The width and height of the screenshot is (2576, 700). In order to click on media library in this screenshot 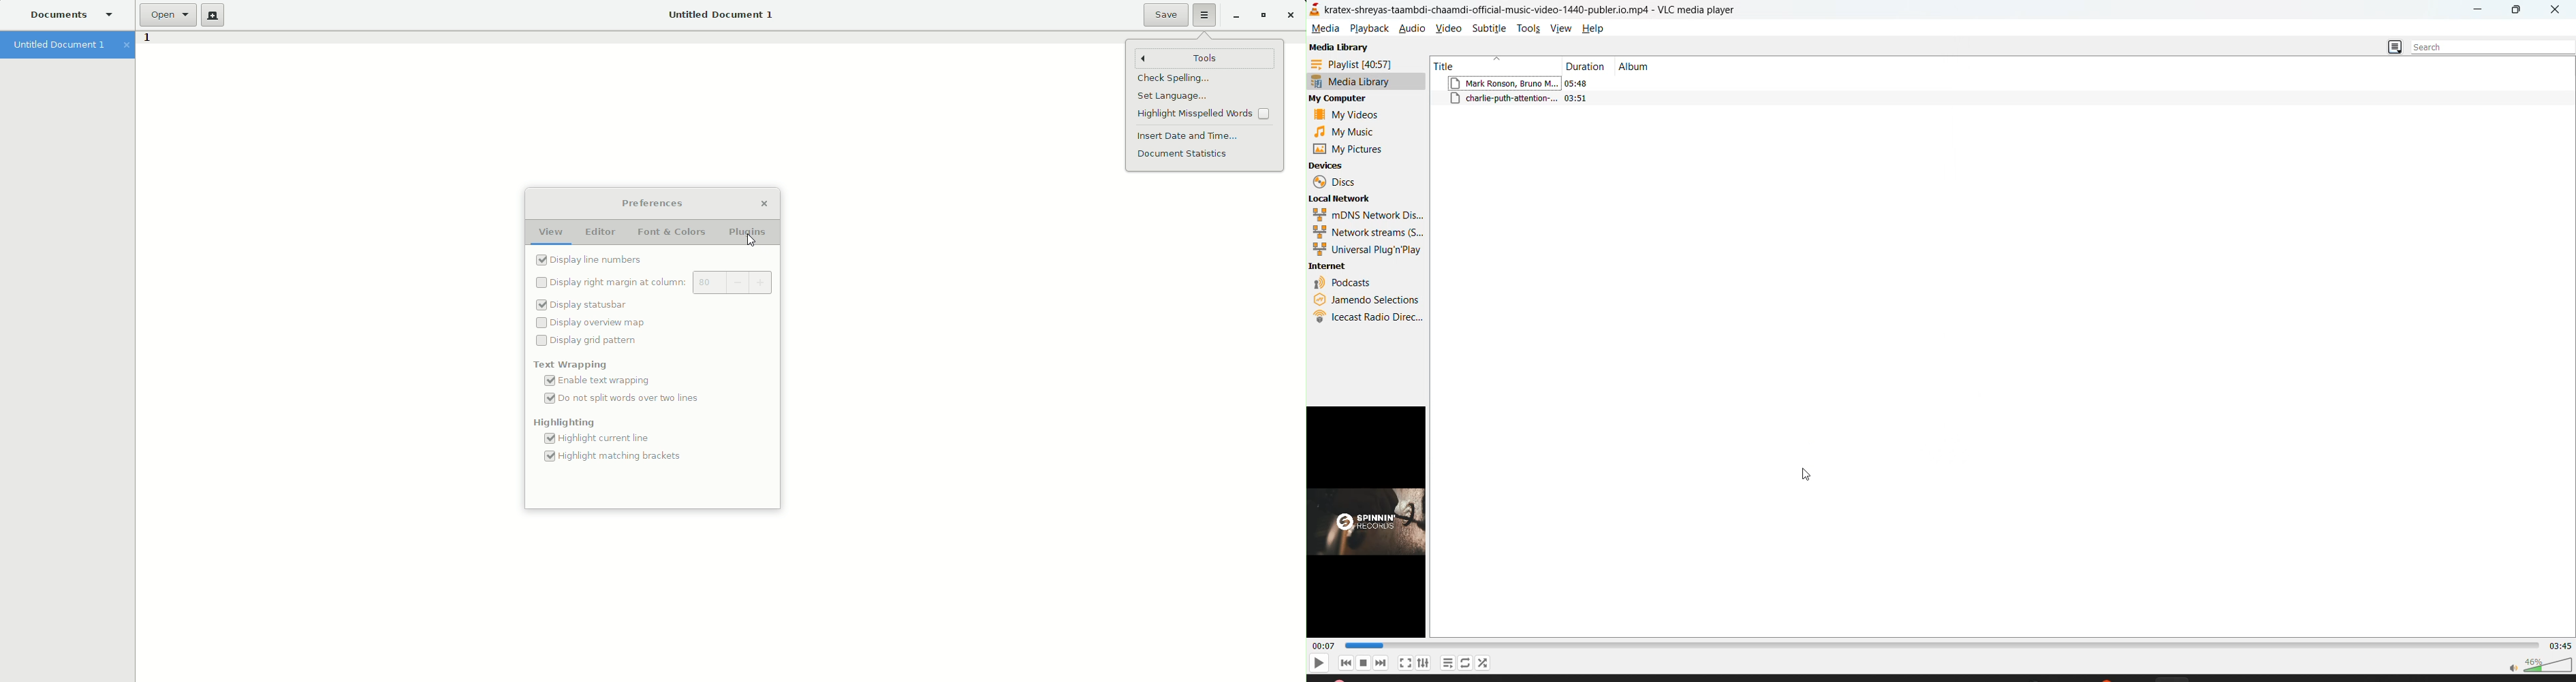, I will do `click(1353, 81)`.